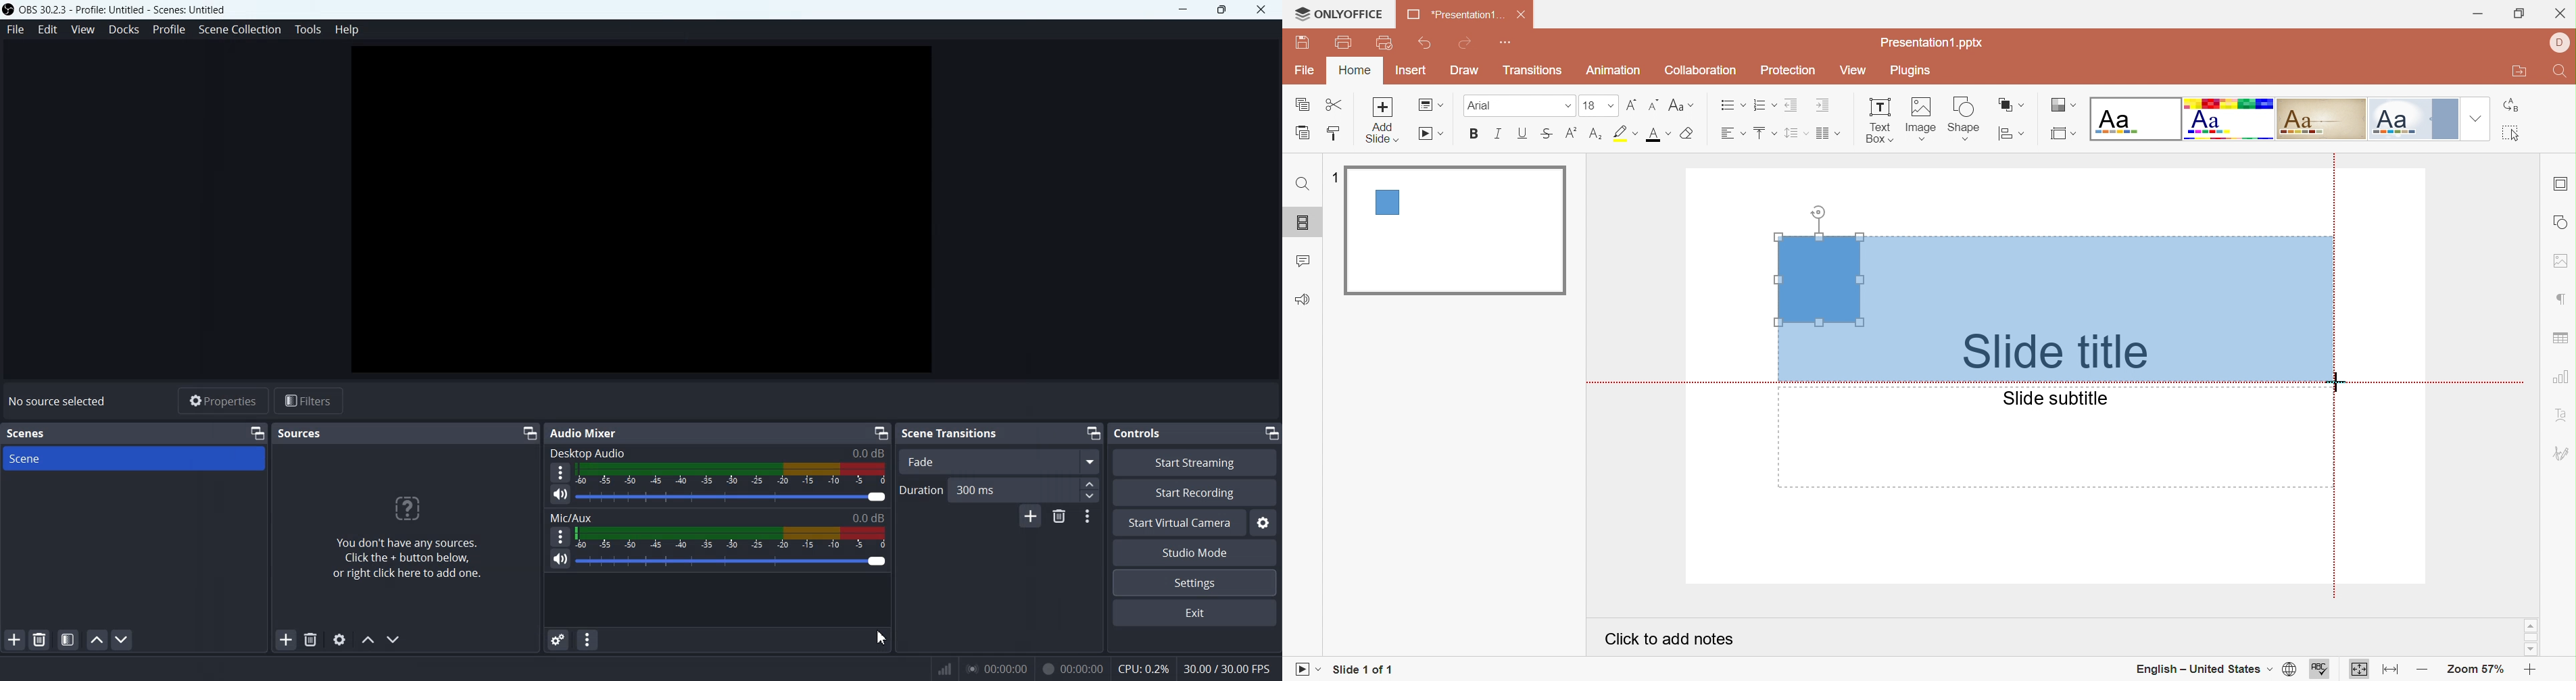 The image size is (2576, 700). Describe the element at coordinates (1331, 134) in the screenshot. I see `Copy style` at that location.